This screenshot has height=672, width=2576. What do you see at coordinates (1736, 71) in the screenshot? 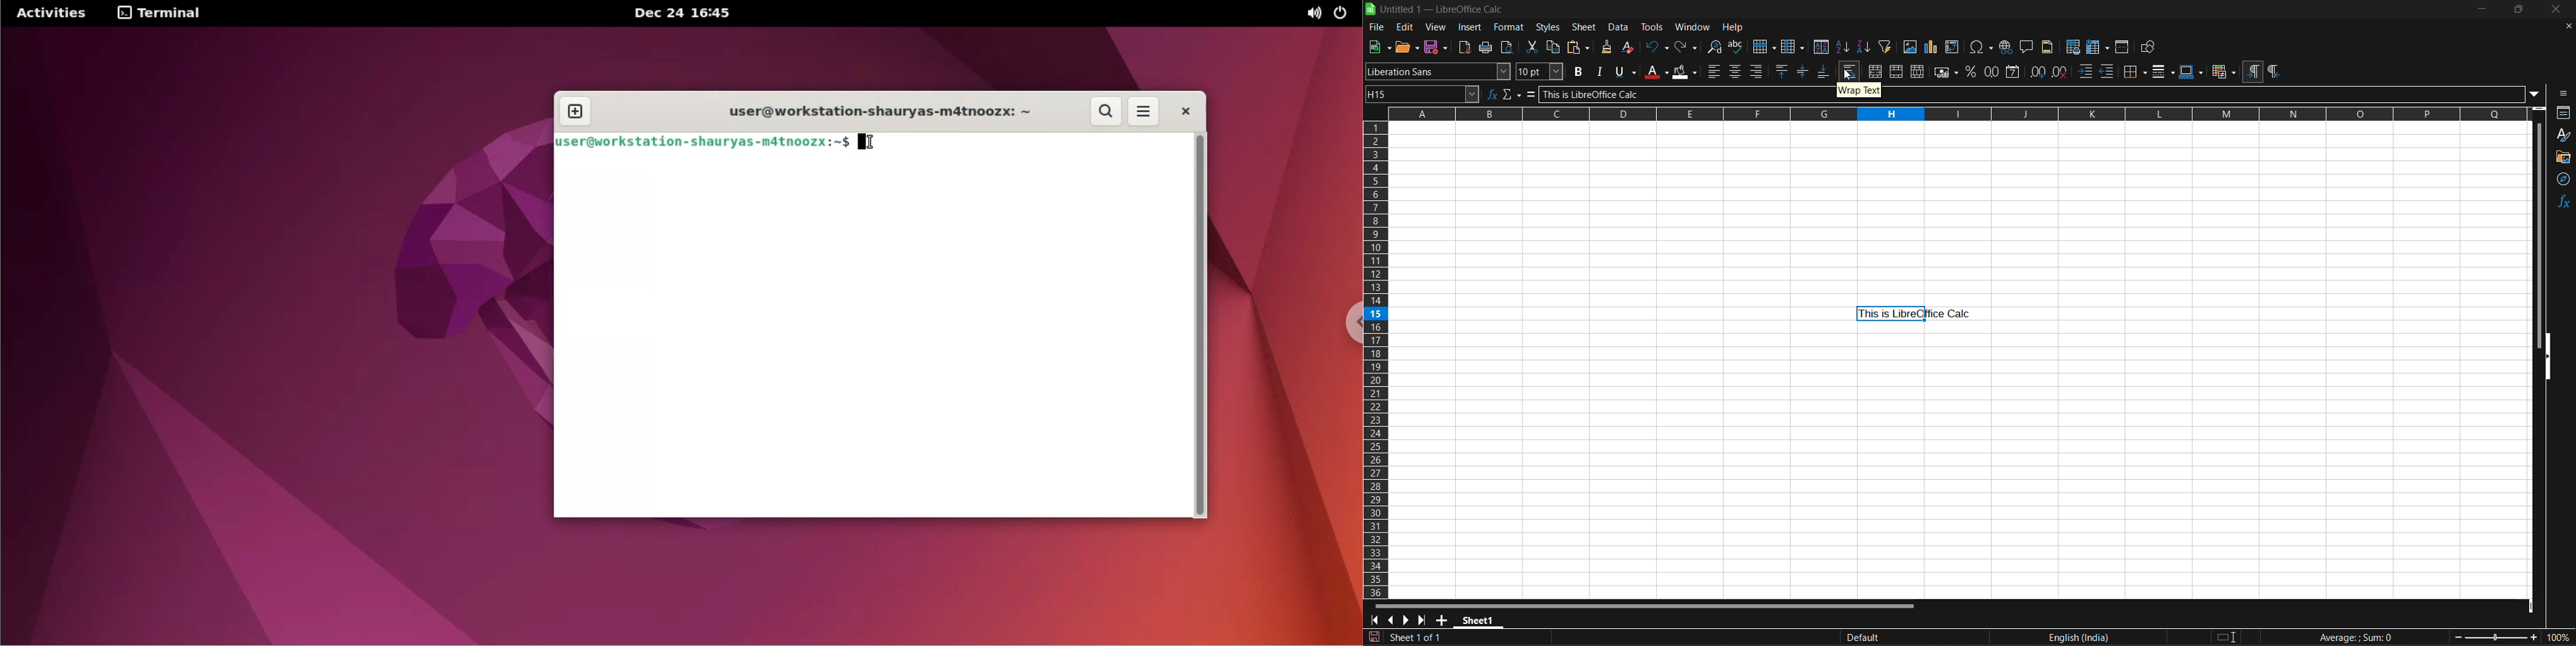
I see `align center` at bounding box center [1736, 71].